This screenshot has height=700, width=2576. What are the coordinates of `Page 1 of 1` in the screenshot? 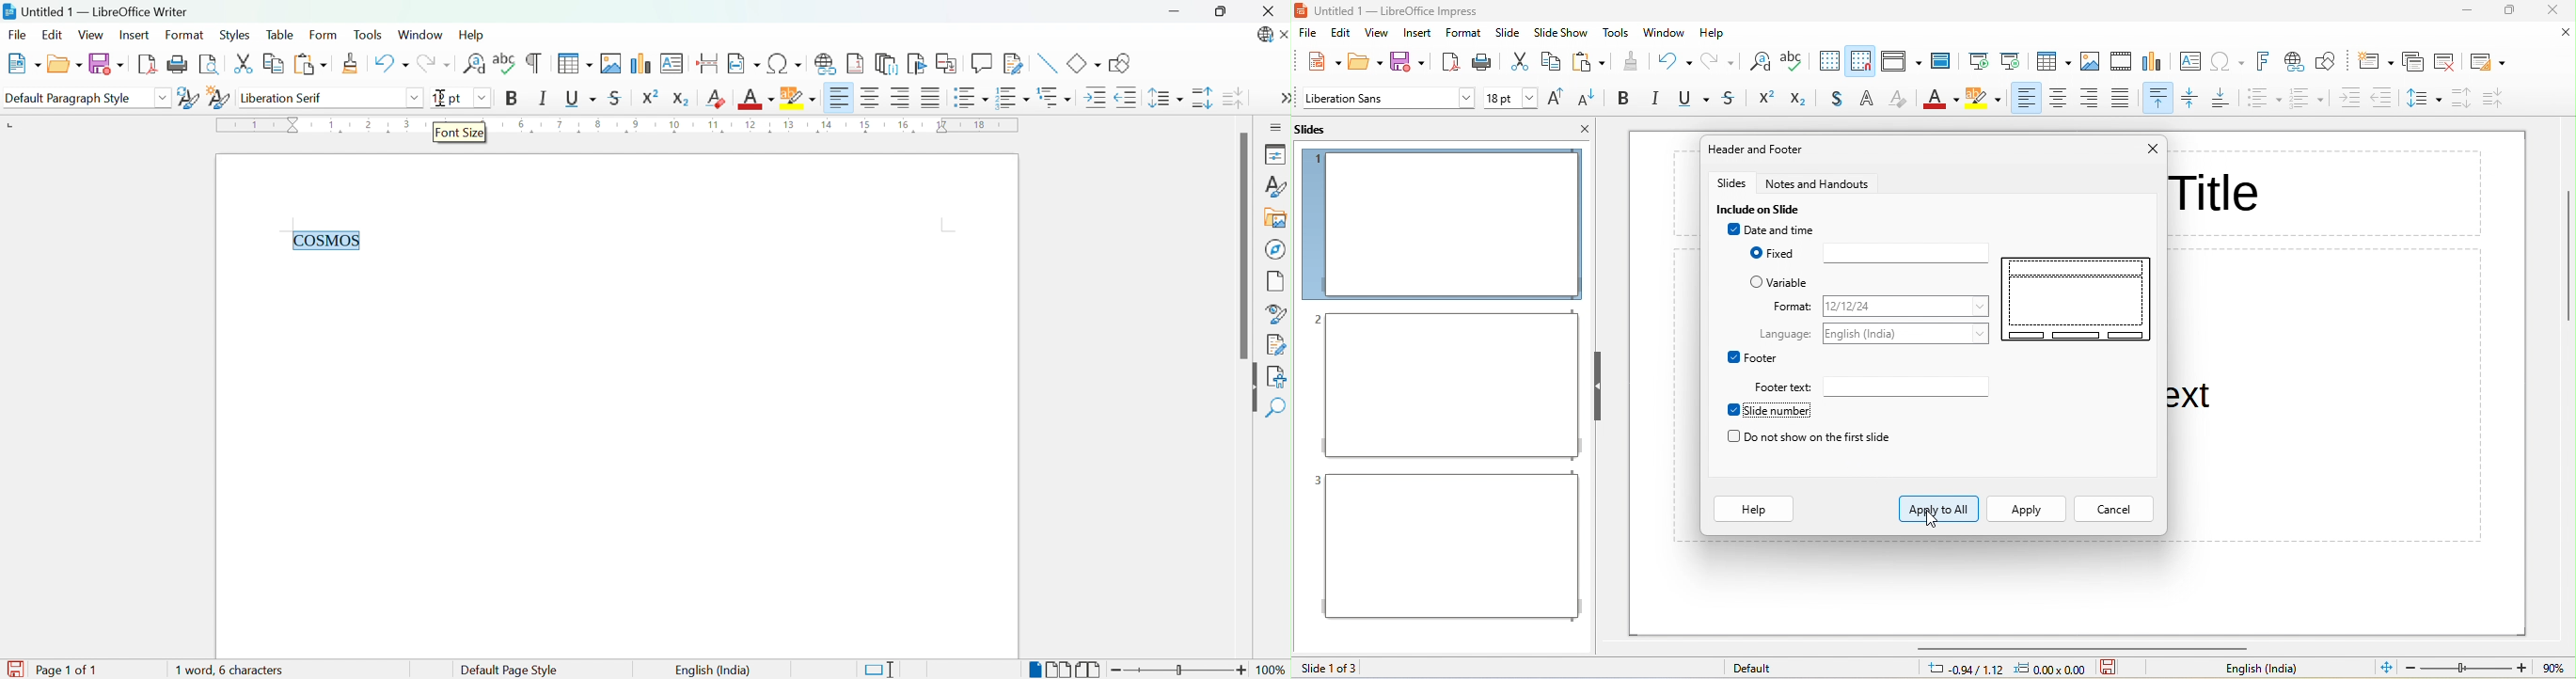 It's located at (65, 670).